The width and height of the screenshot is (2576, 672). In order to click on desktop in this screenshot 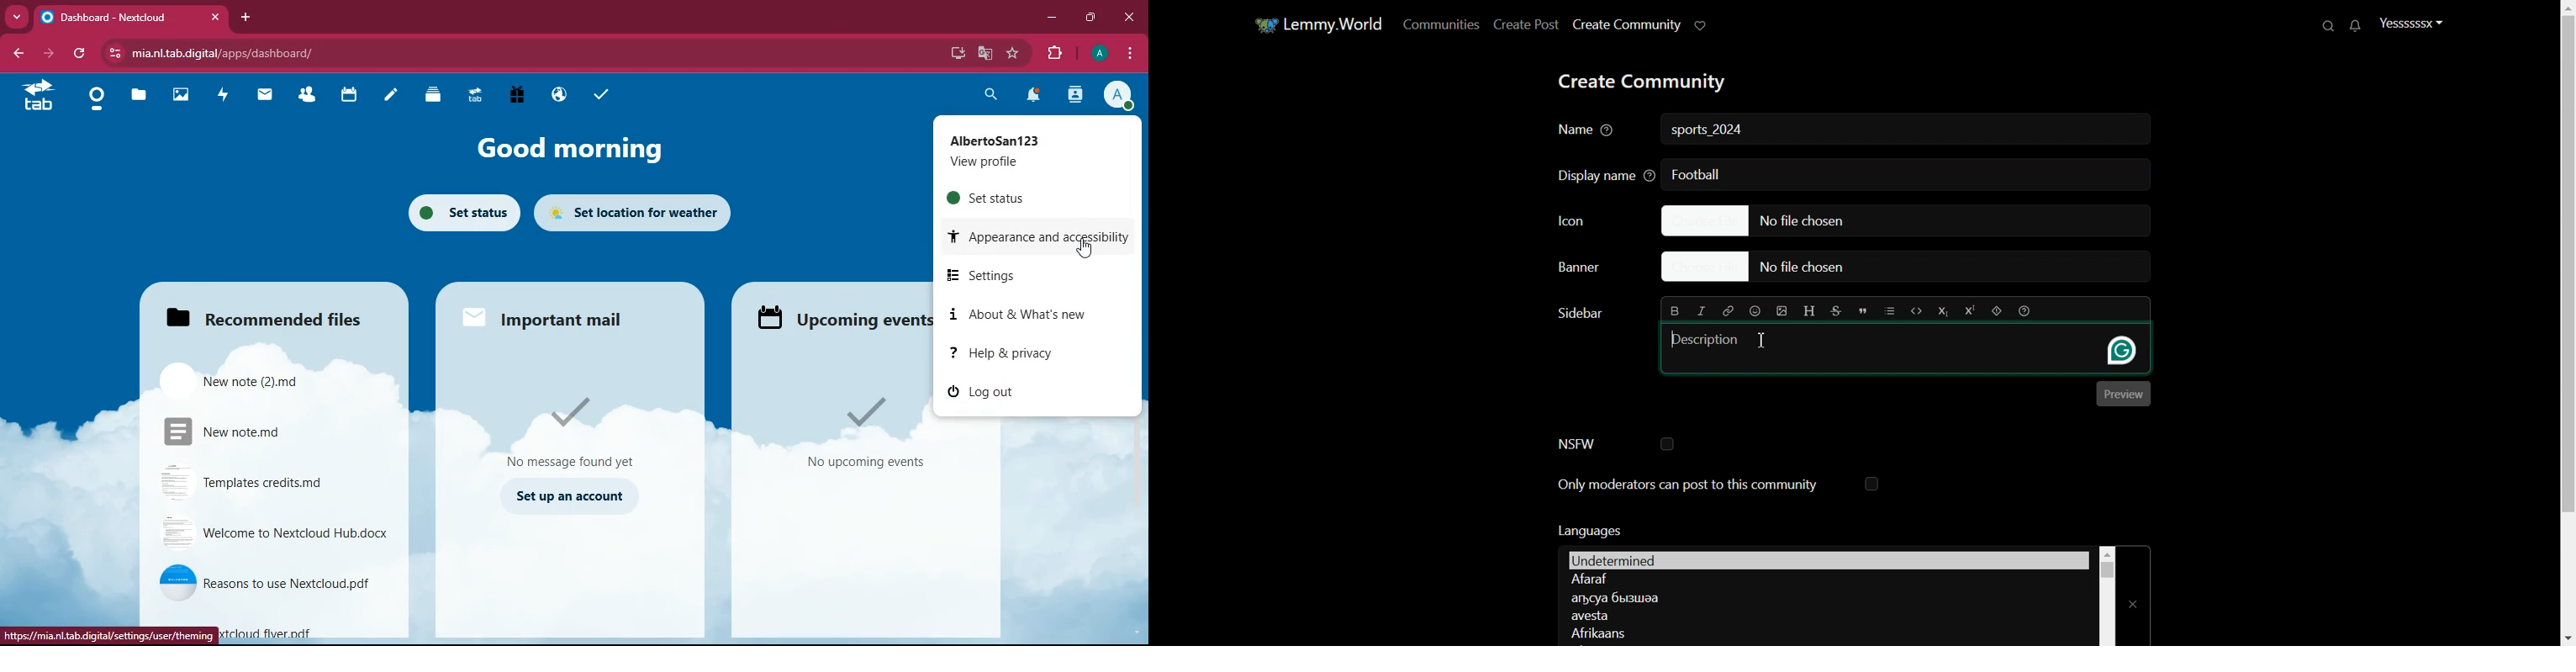, I will do `click(951, 53)`.